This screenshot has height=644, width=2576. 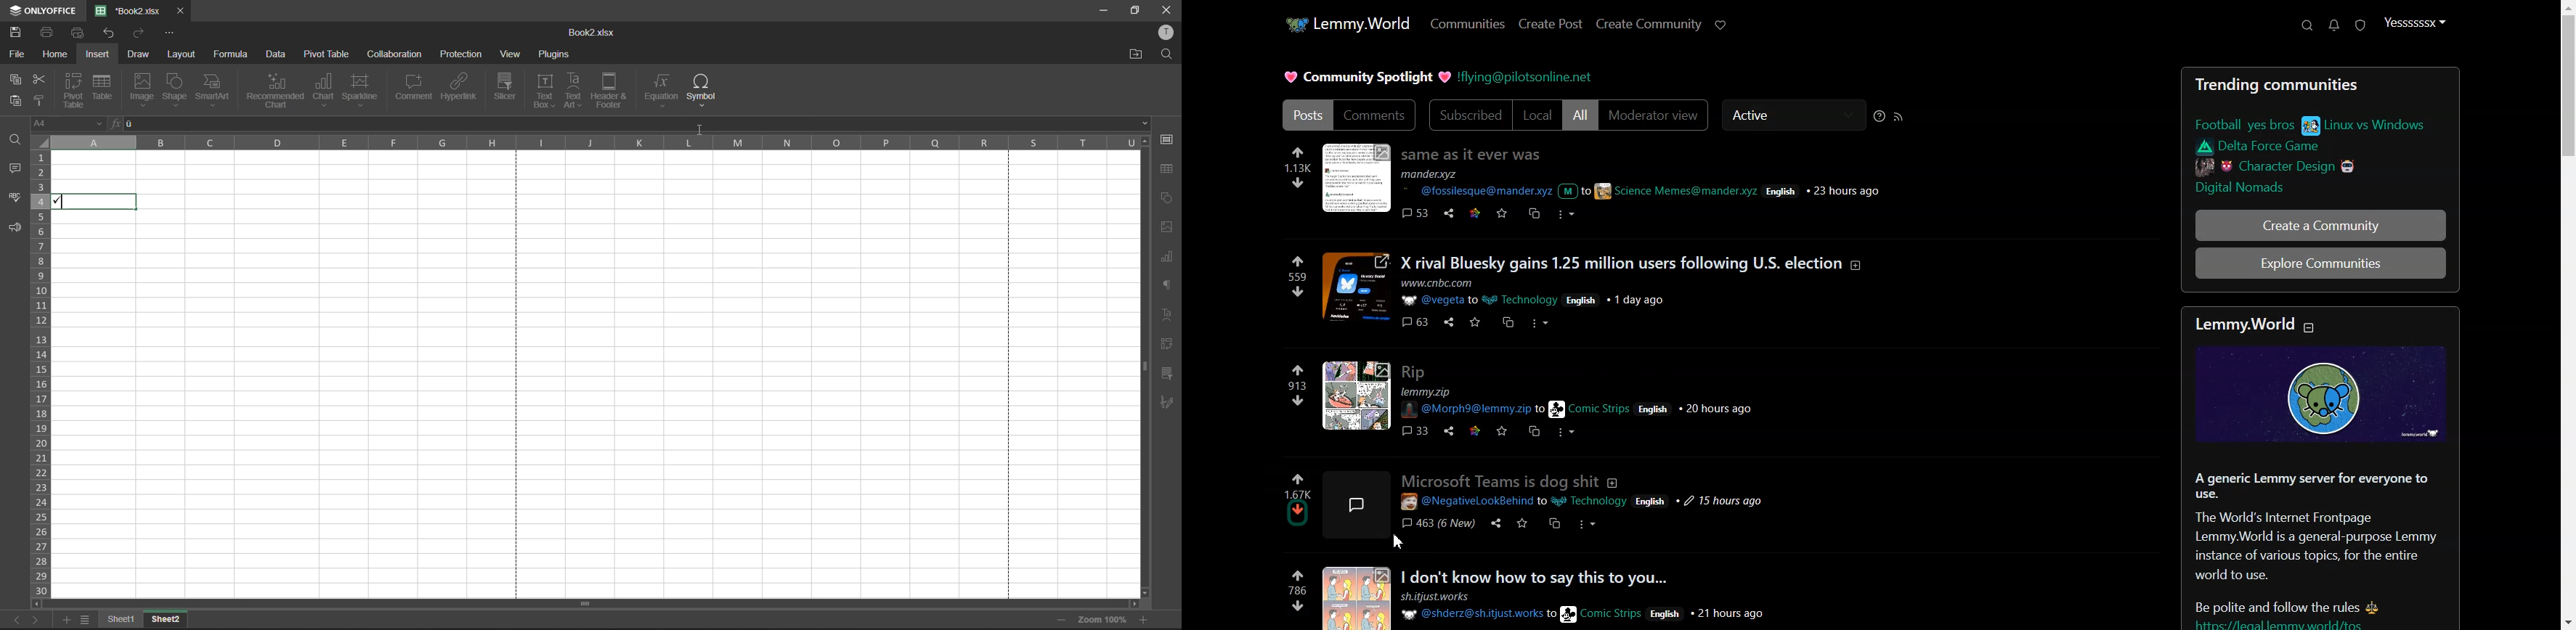 What do you see at coordinates (1165, 373) in the screenshot?
I see `slicer` at bounding box center [1165, 373].